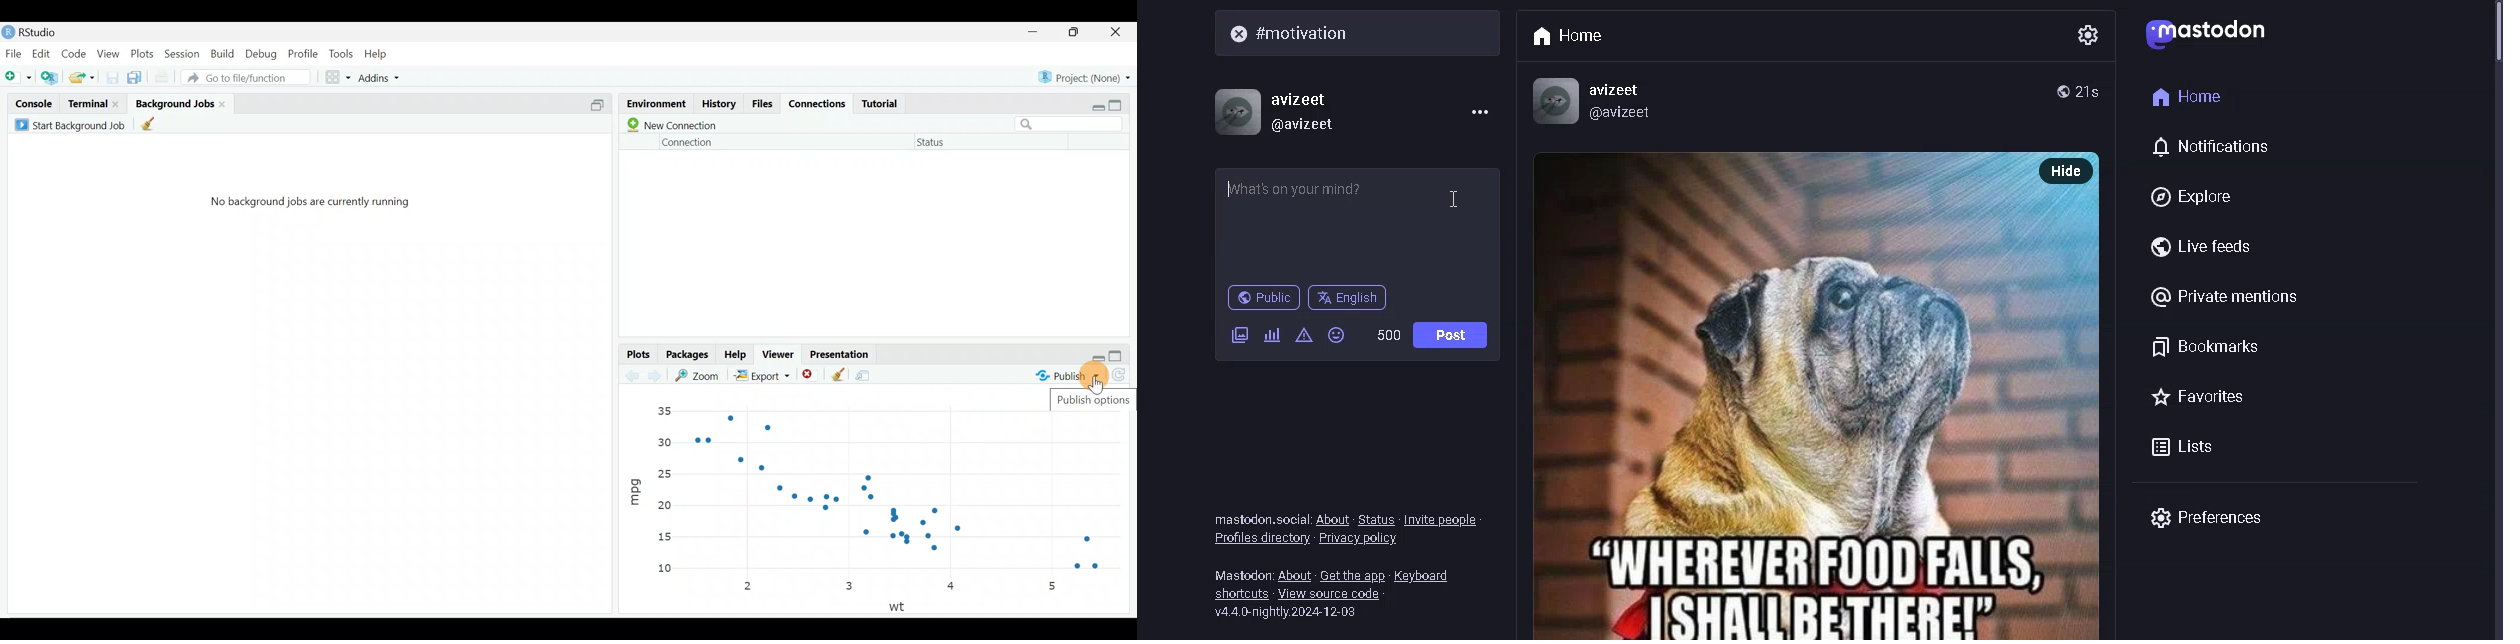 The width and height of the screenshot is (2520, 644). I want to click on Restore down, so click(1099, 357).